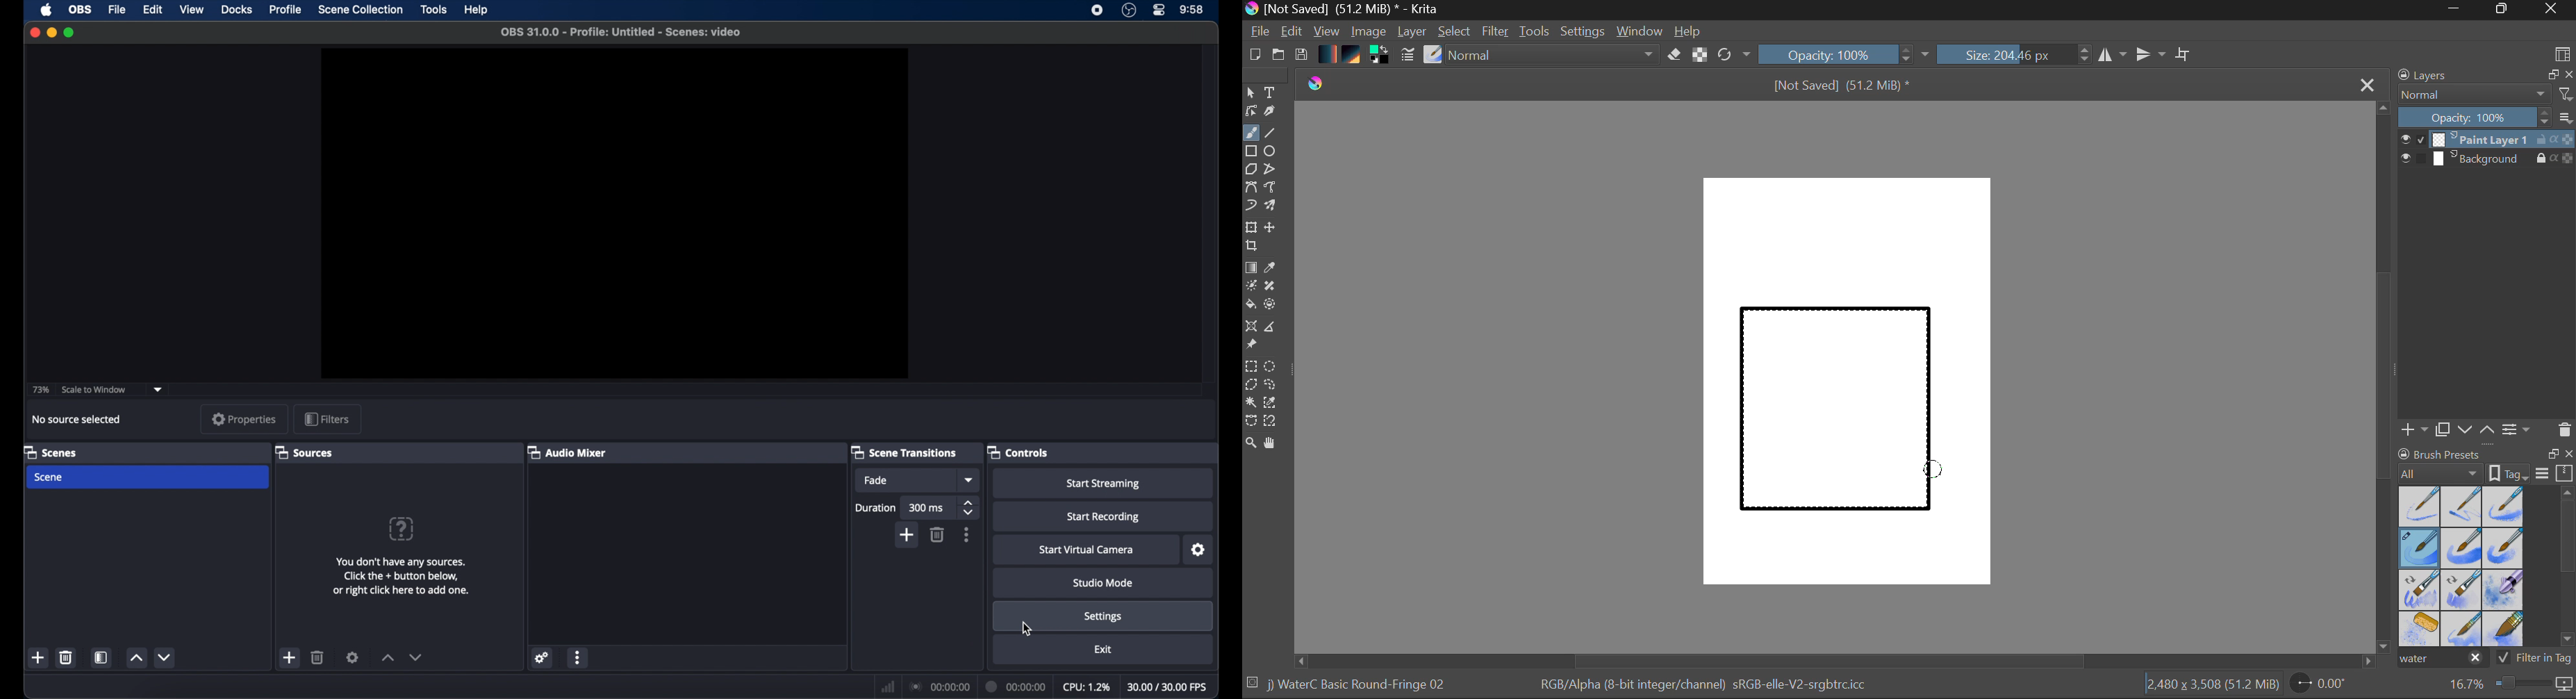 This screenshot has width=2576, height=700. Describe the element at coordinates (969, 507) in the screenshot. I see `stepper buttons` at that location.